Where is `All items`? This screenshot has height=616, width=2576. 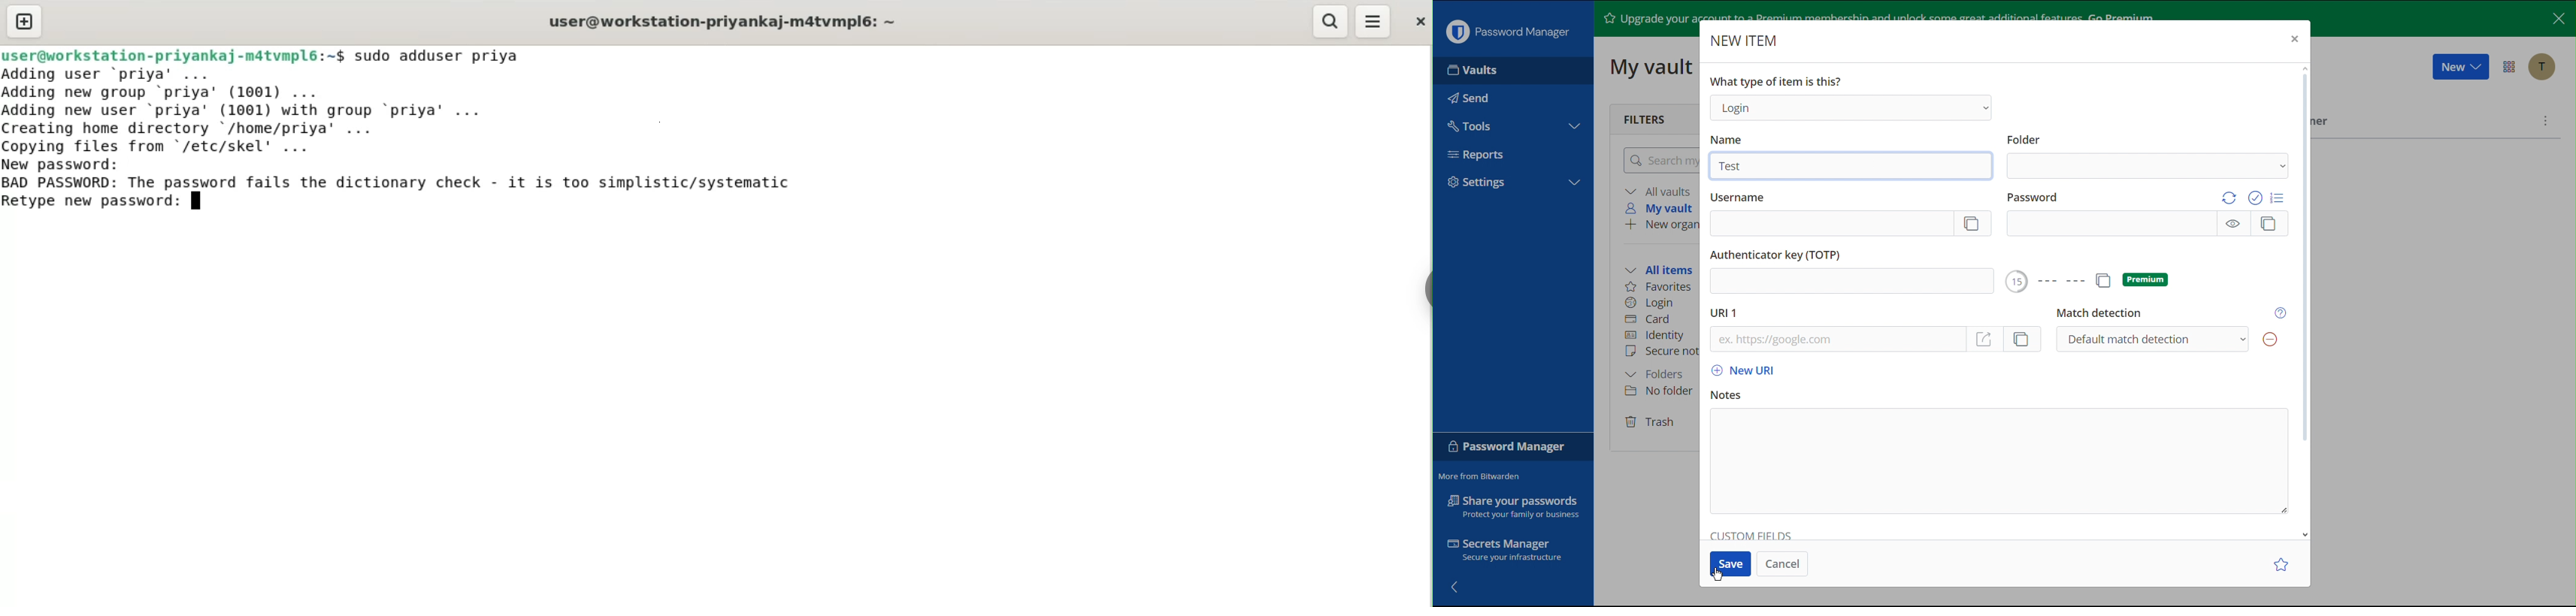 All items is located at coordinates (1659, 271).